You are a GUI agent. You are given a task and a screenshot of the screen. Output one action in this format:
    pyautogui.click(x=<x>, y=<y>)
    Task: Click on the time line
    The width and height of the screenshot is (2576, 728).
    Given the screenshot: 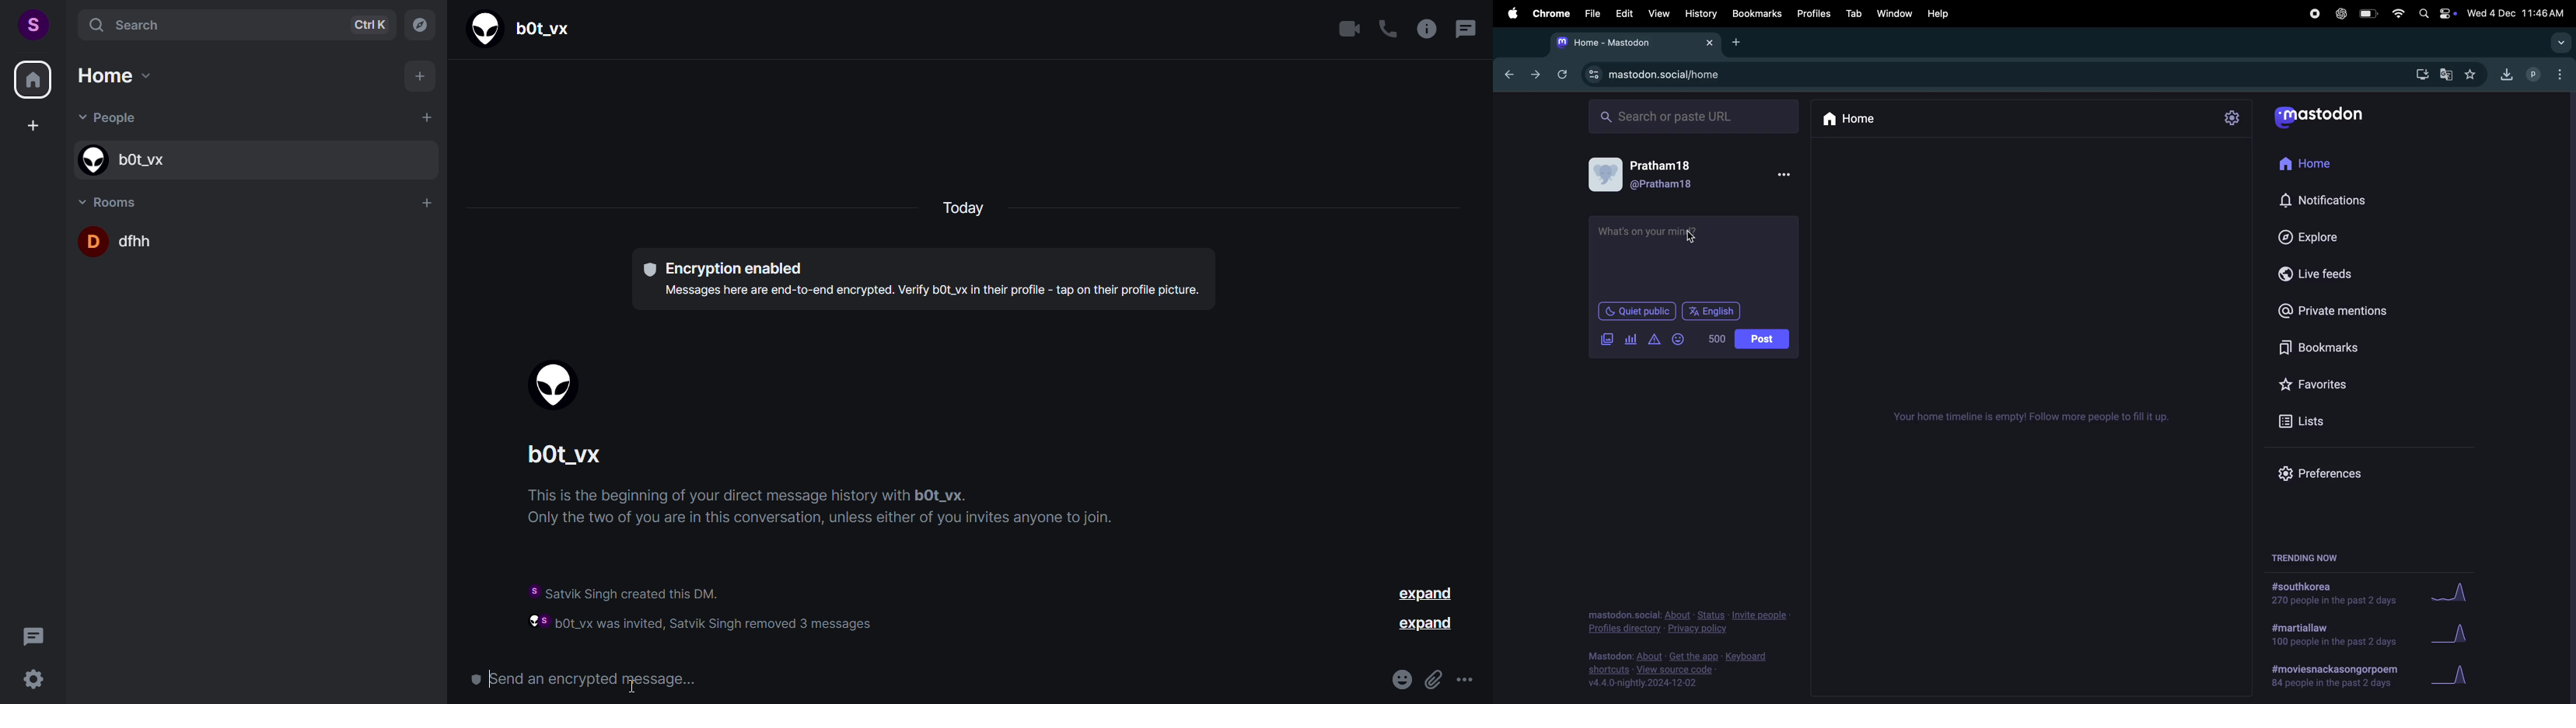 What is the action you would take?
    pyautogui.click(x=2038, y=419)
    